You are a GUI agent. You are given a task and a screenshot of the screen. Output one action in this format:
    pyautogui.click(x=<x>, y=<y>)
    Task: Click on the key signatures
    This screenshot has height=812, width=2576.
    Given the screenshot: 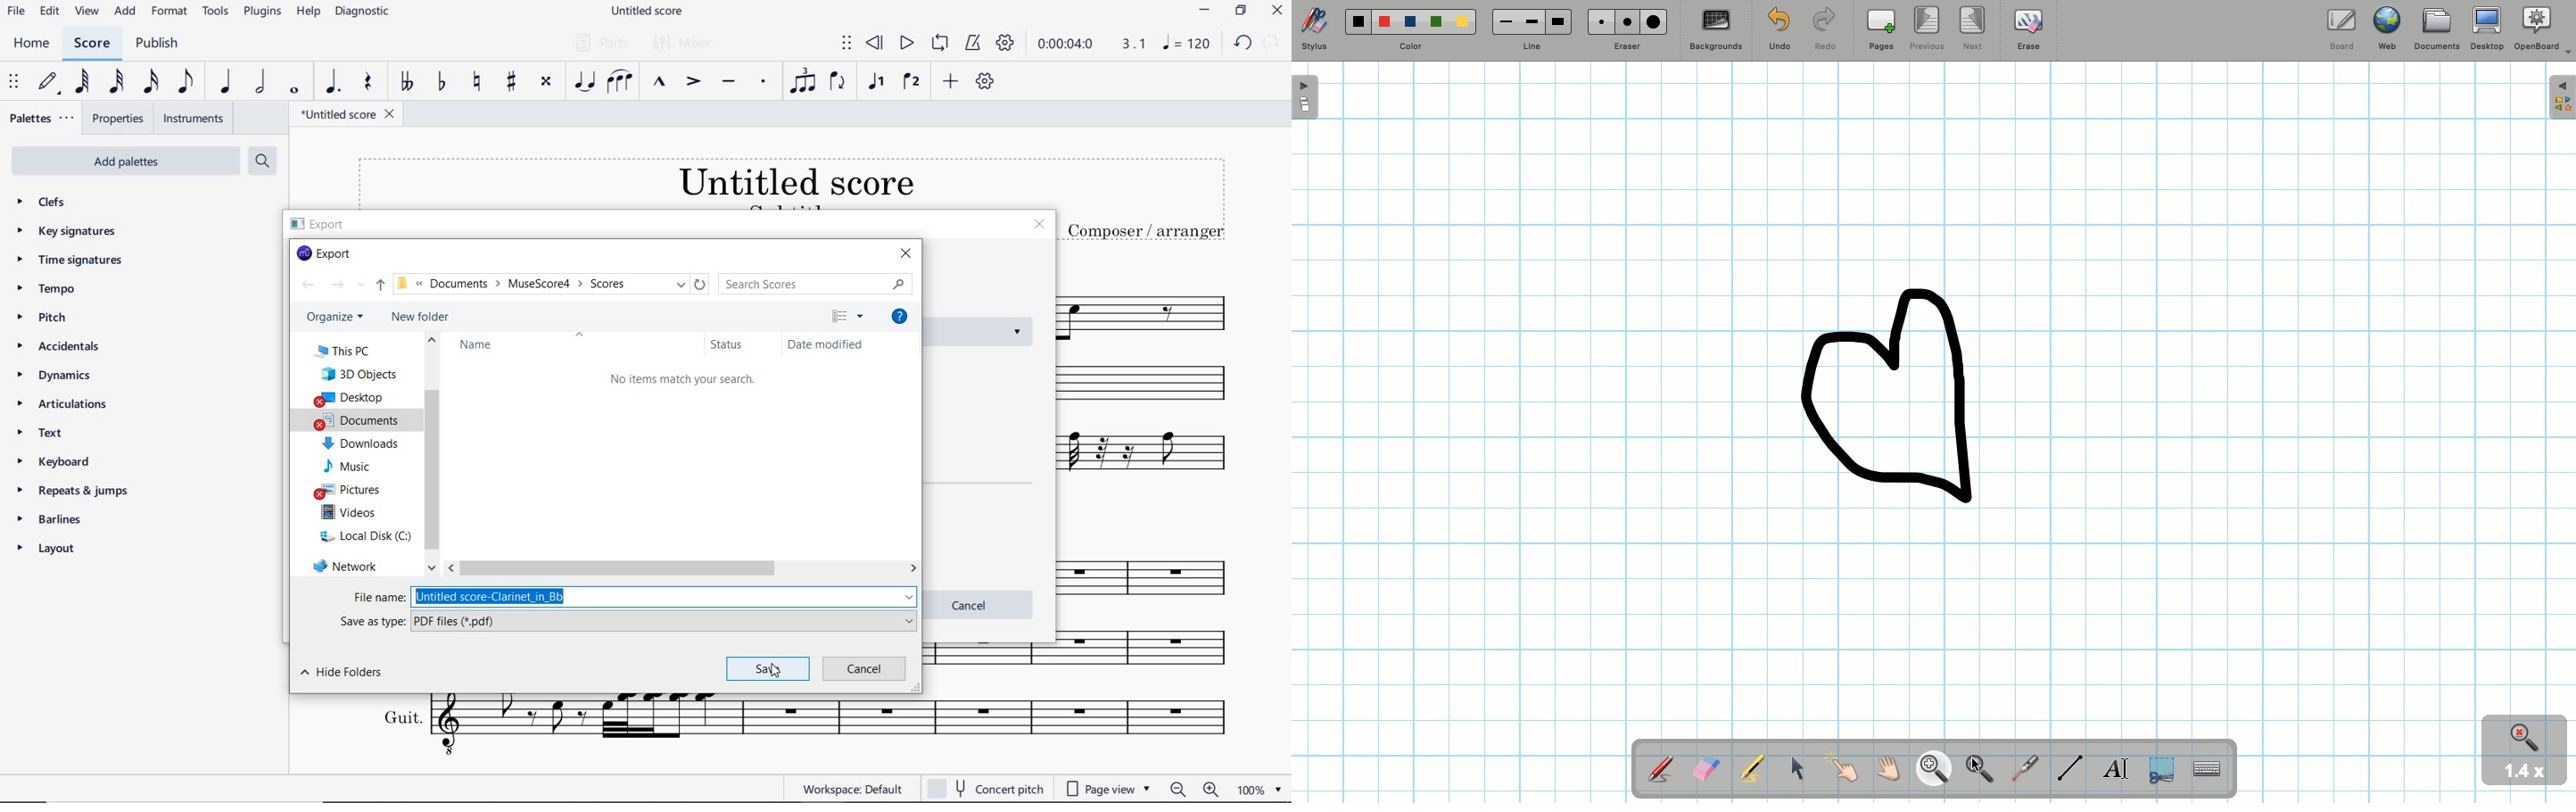 What is the action you would take?
    pyautogui.click(x=66, y=232)
    